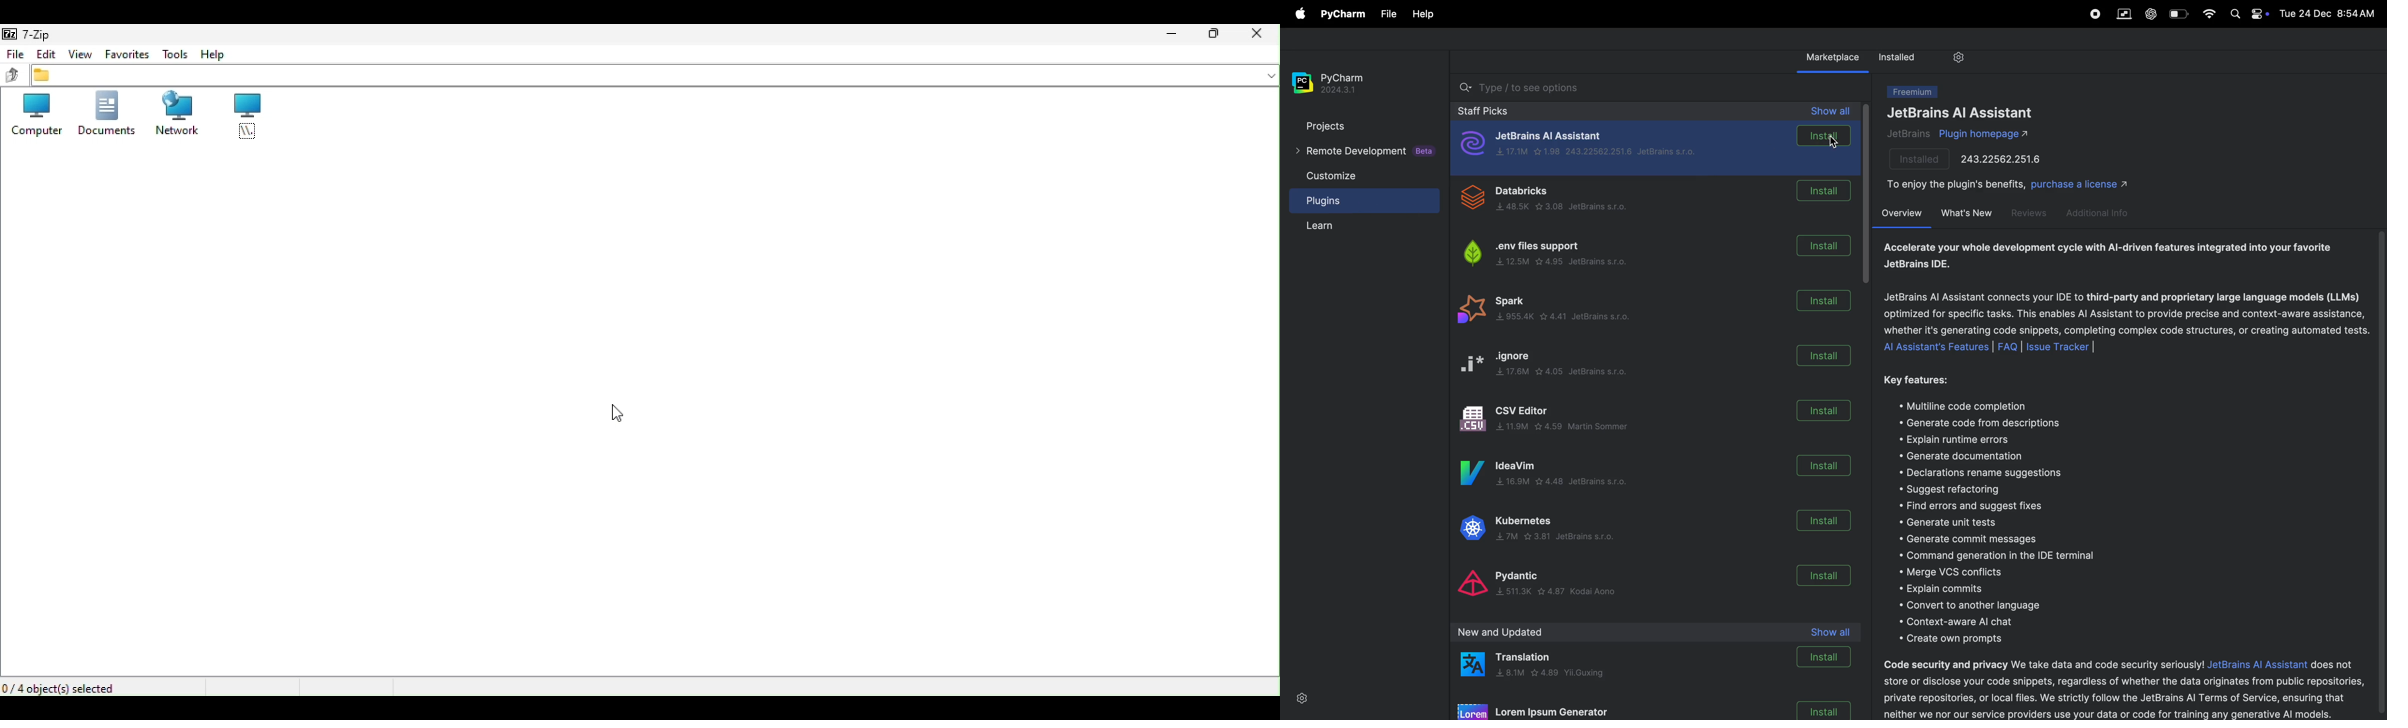 This screenshot has height=728, width=2408. What do you see at coordinates (1963, 58) in the screenshot?
I see `settings` at bounding box center [1963, 58].